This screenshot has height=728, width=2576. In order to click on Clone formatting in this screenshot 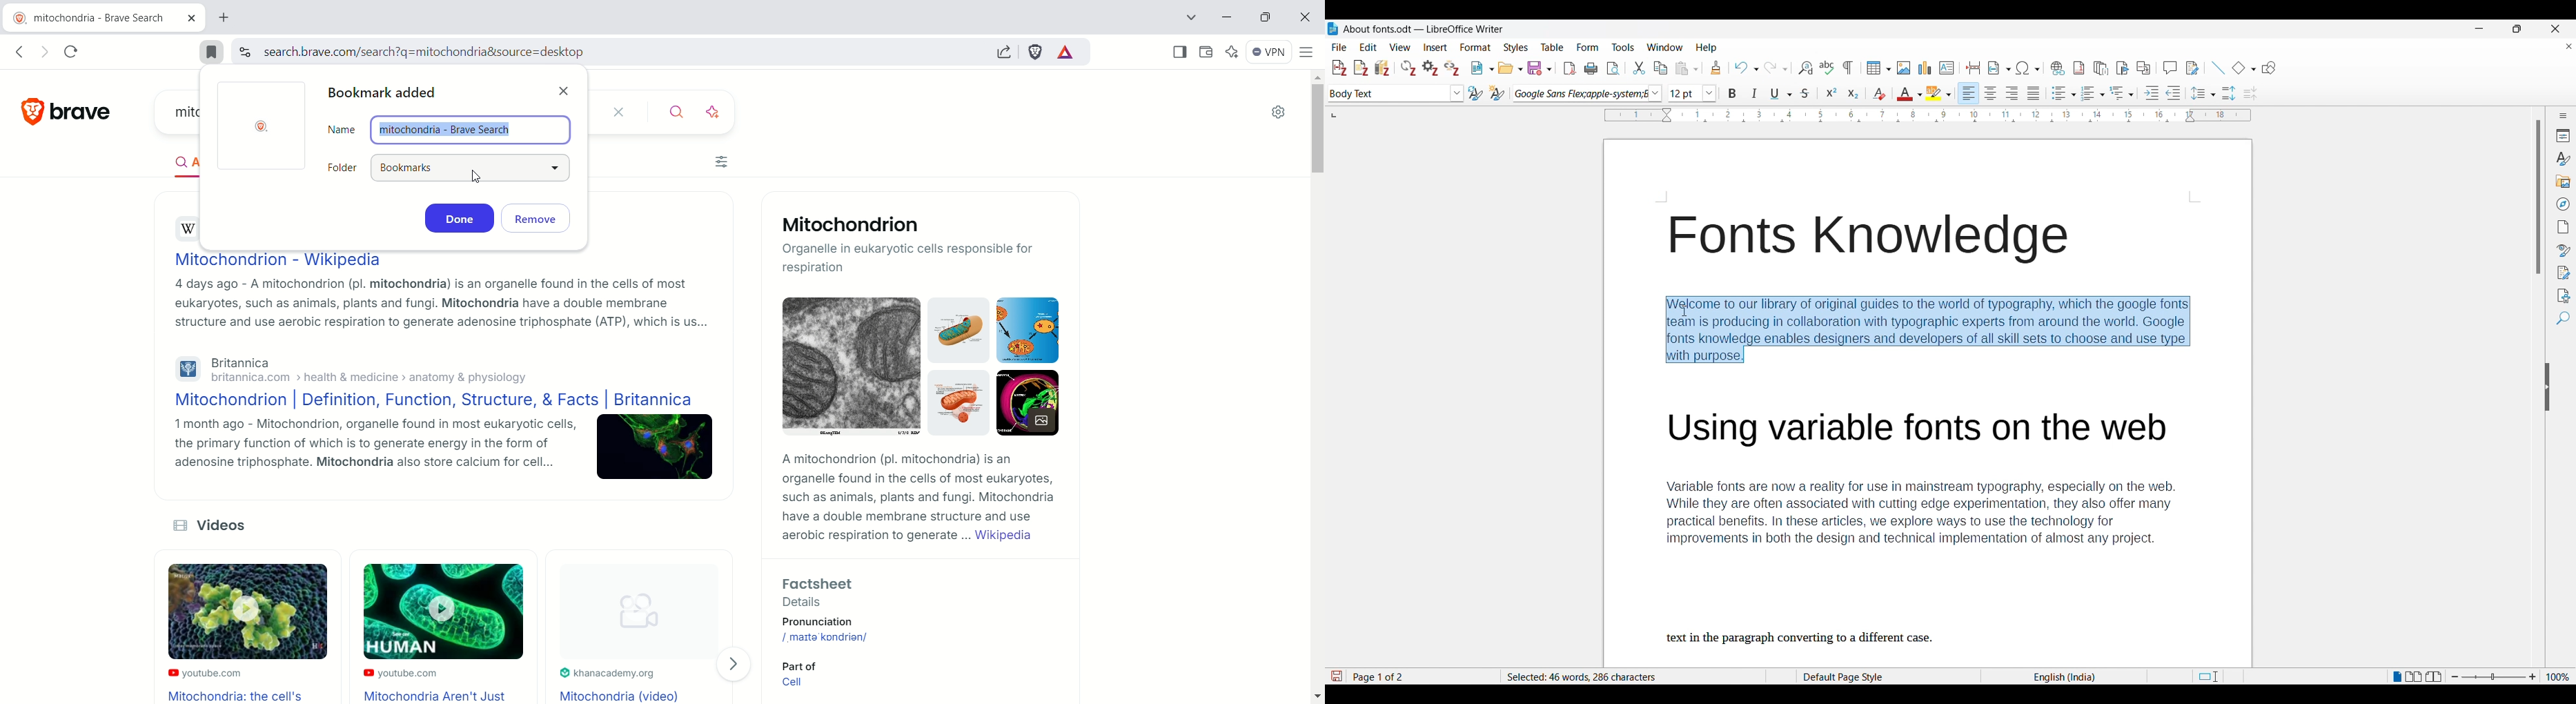, I will do `click(1716, 67)`.